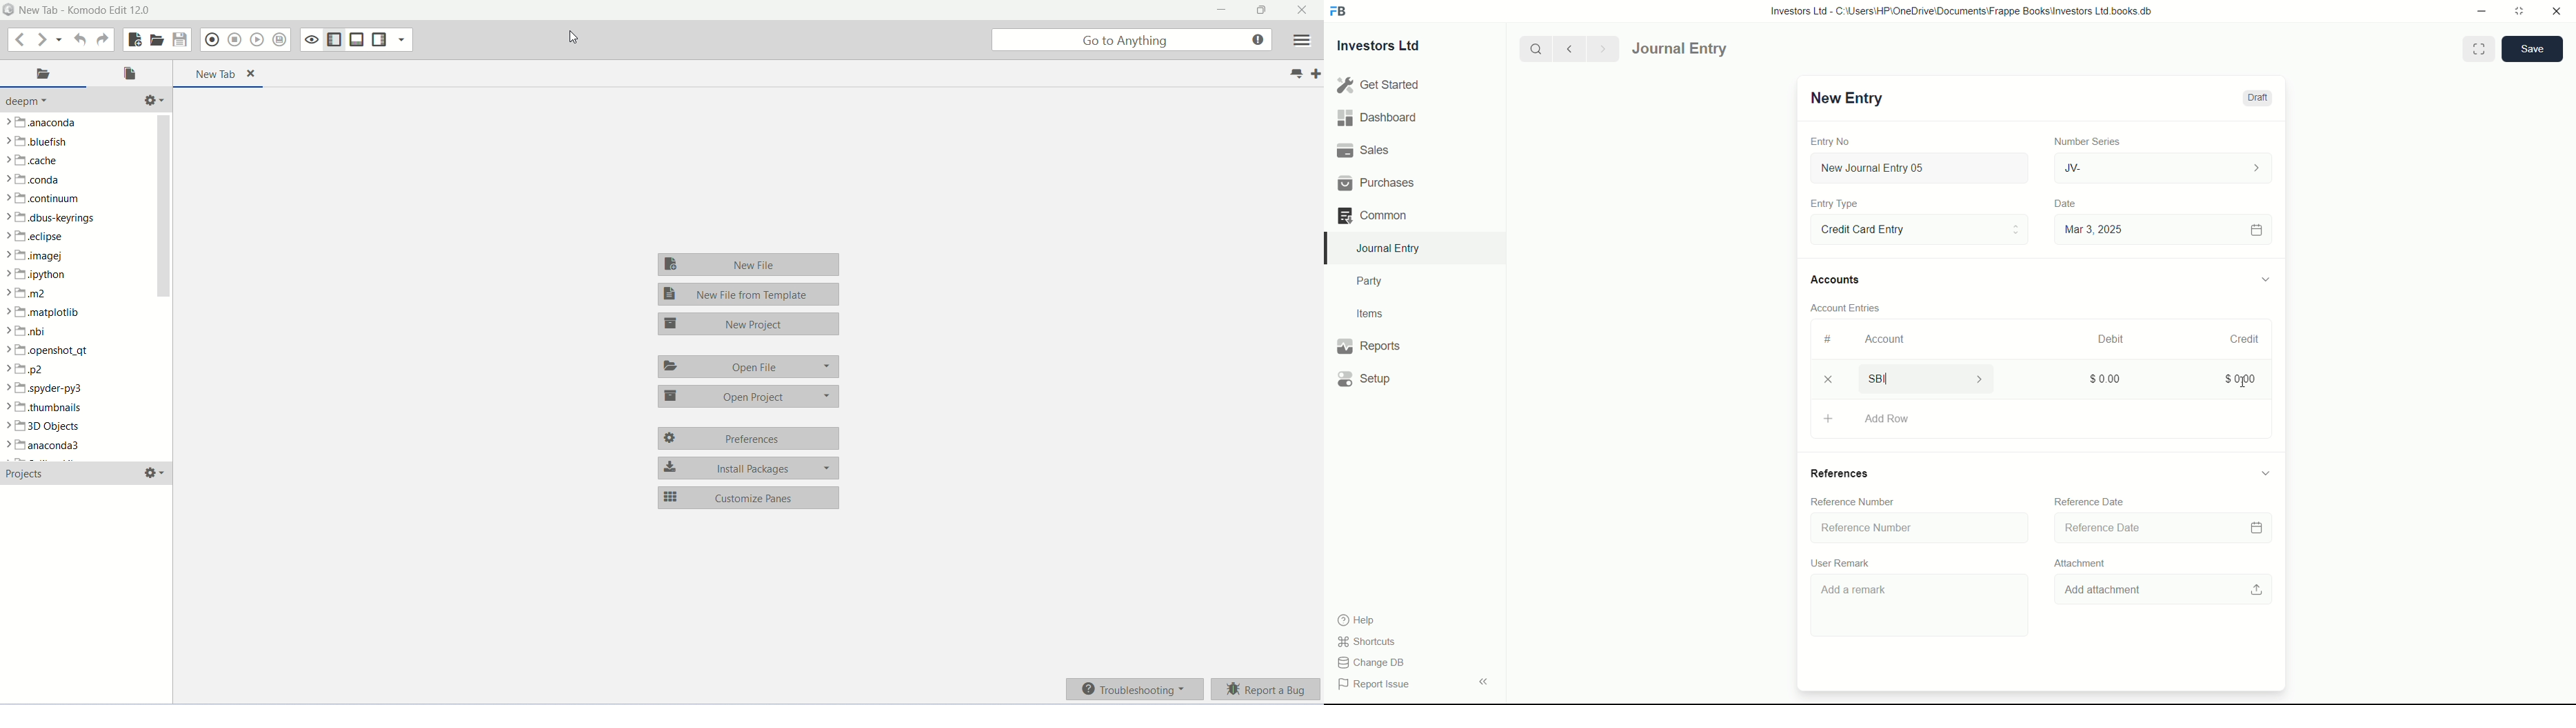 The width and height of the screenshot is (2576, 728). Describe the element at coordinates (2479, 10) in the screenshot. I see `minimize` at that location.